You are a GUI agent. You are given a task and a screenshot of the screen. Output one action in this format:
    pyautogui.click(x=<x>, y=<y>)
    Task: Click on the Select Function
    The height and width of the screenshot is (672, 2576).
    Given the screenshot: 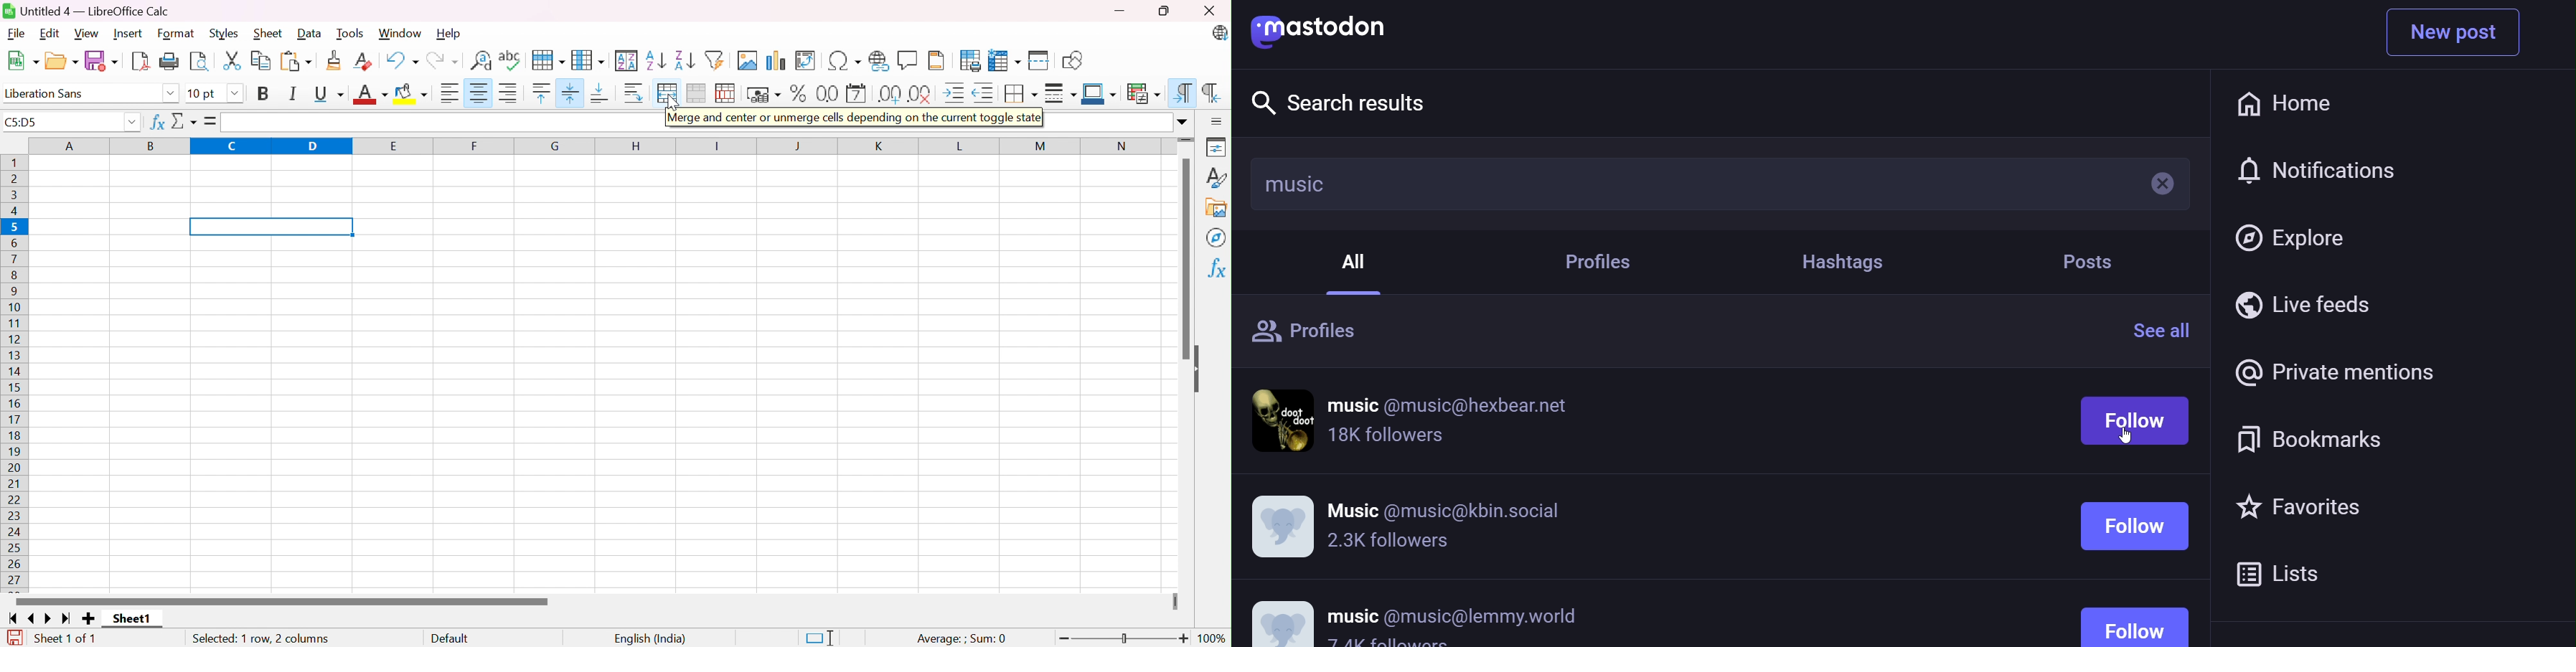 What is the action you would take?
    pyautogui.click(x=186, y=122)
    